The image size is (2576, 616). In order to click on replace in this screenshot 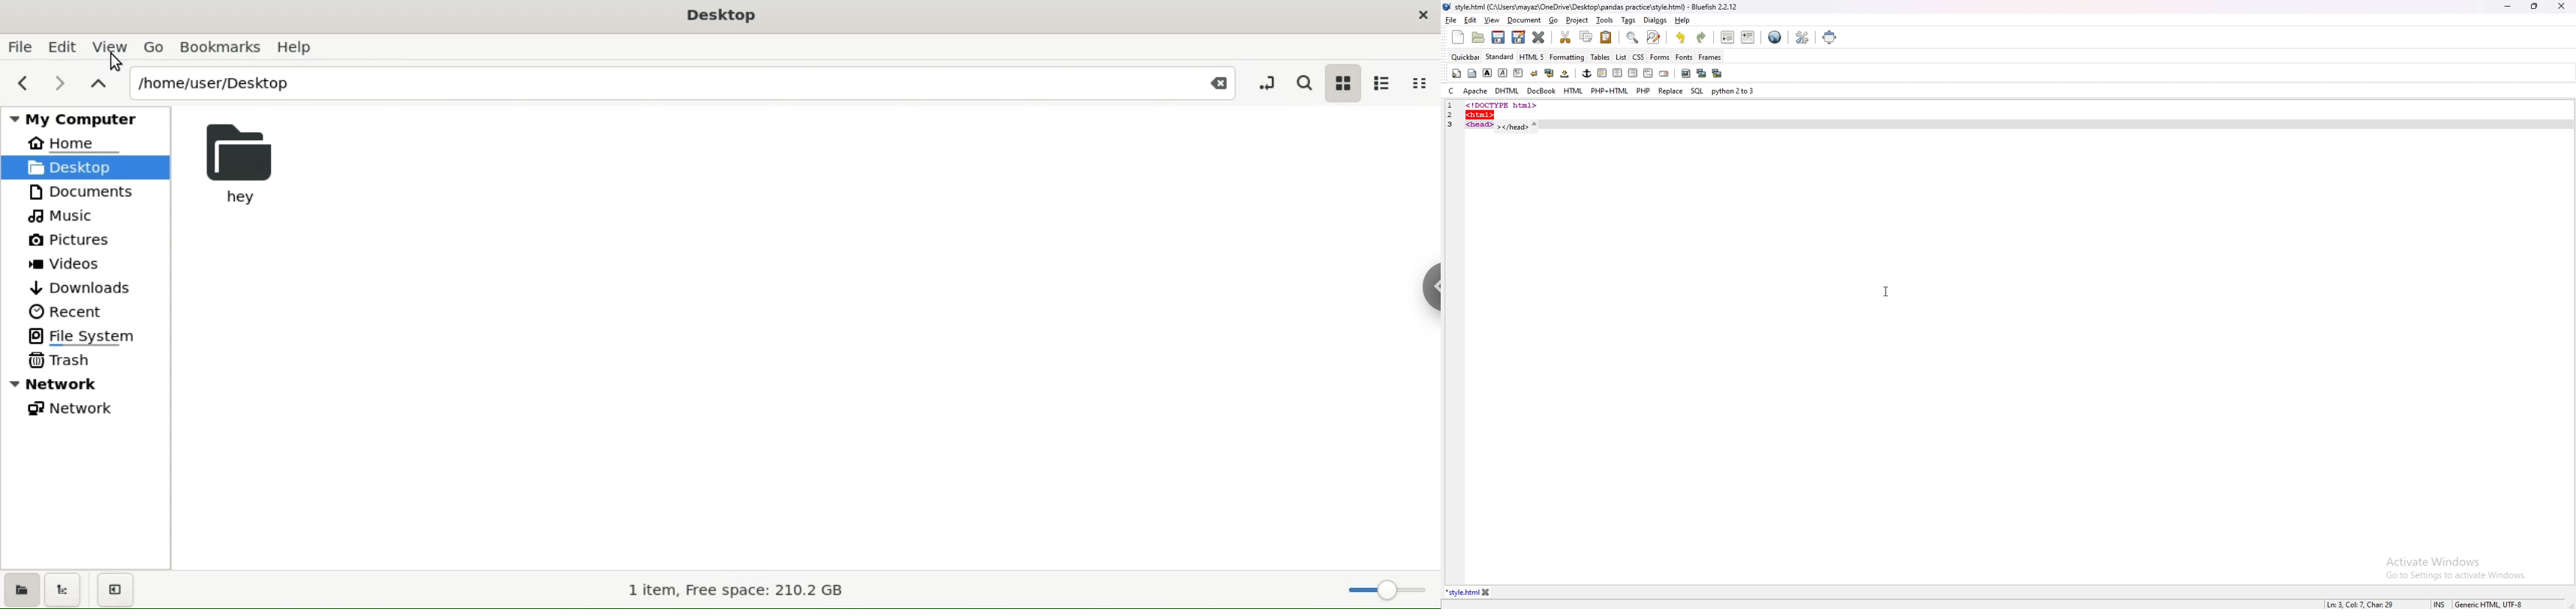, I will do `click(1671, 90)`.